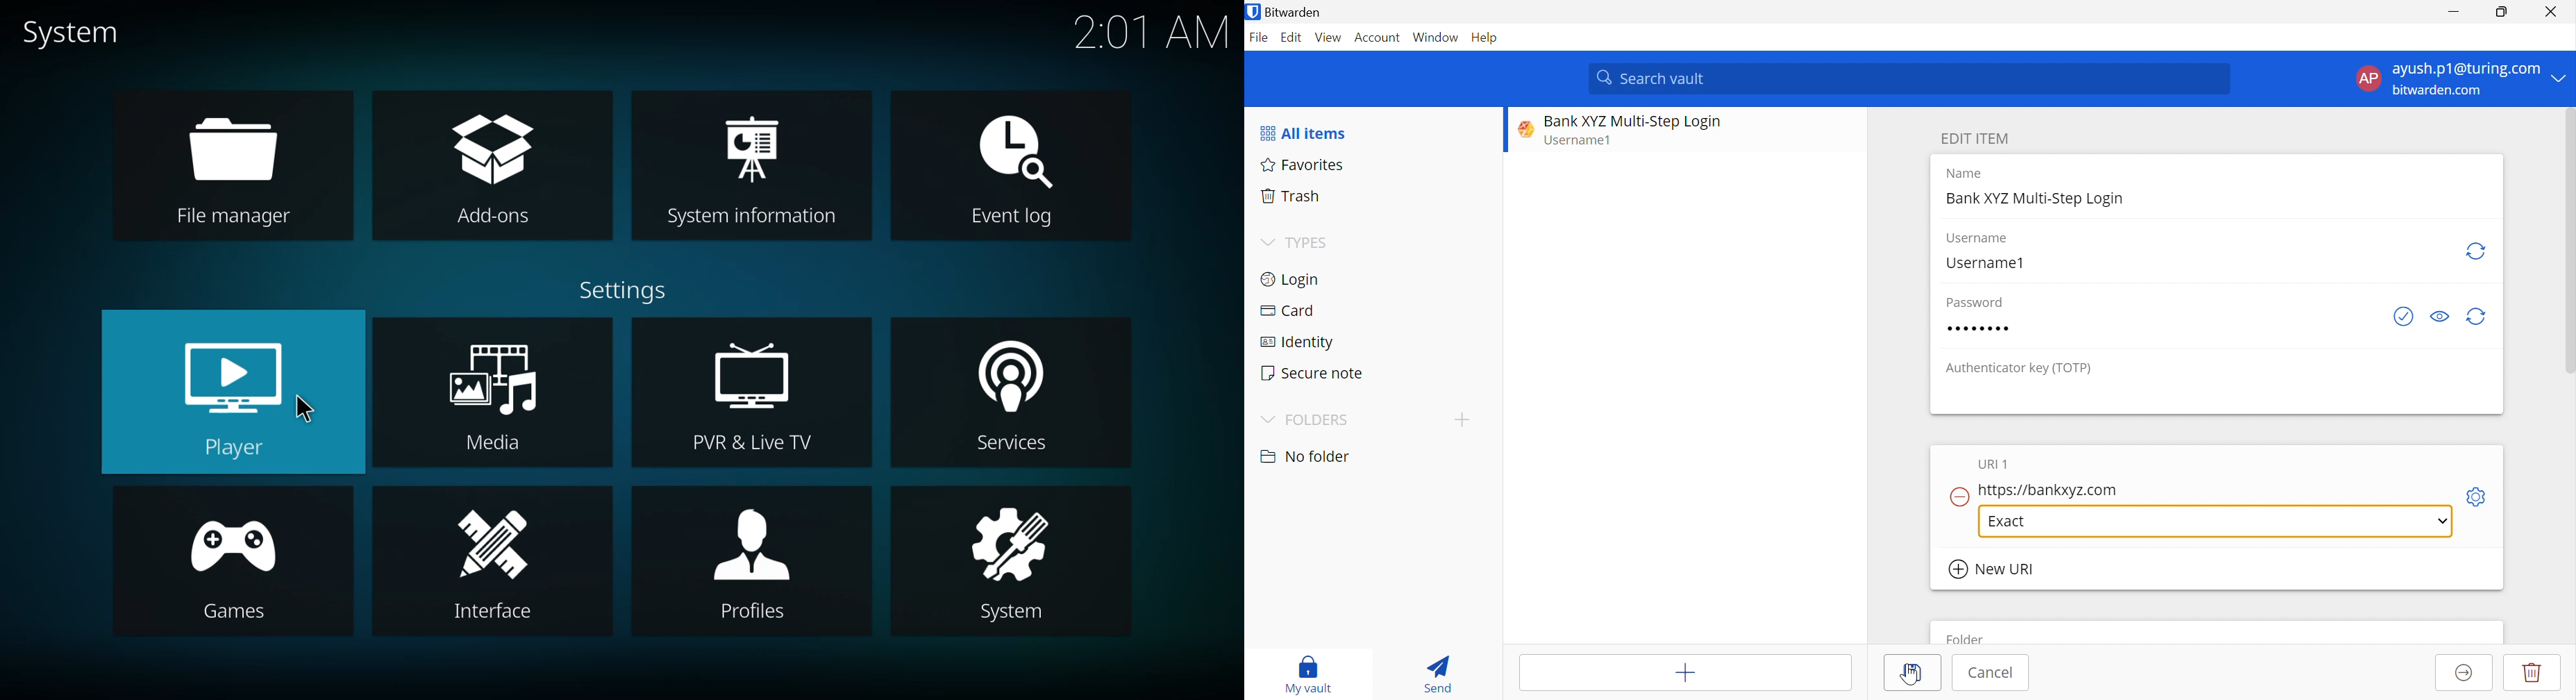  What do you see at coordinates (2481, 494) in the screenshot?
I see `Settings` at bounding box center [2481, 494].